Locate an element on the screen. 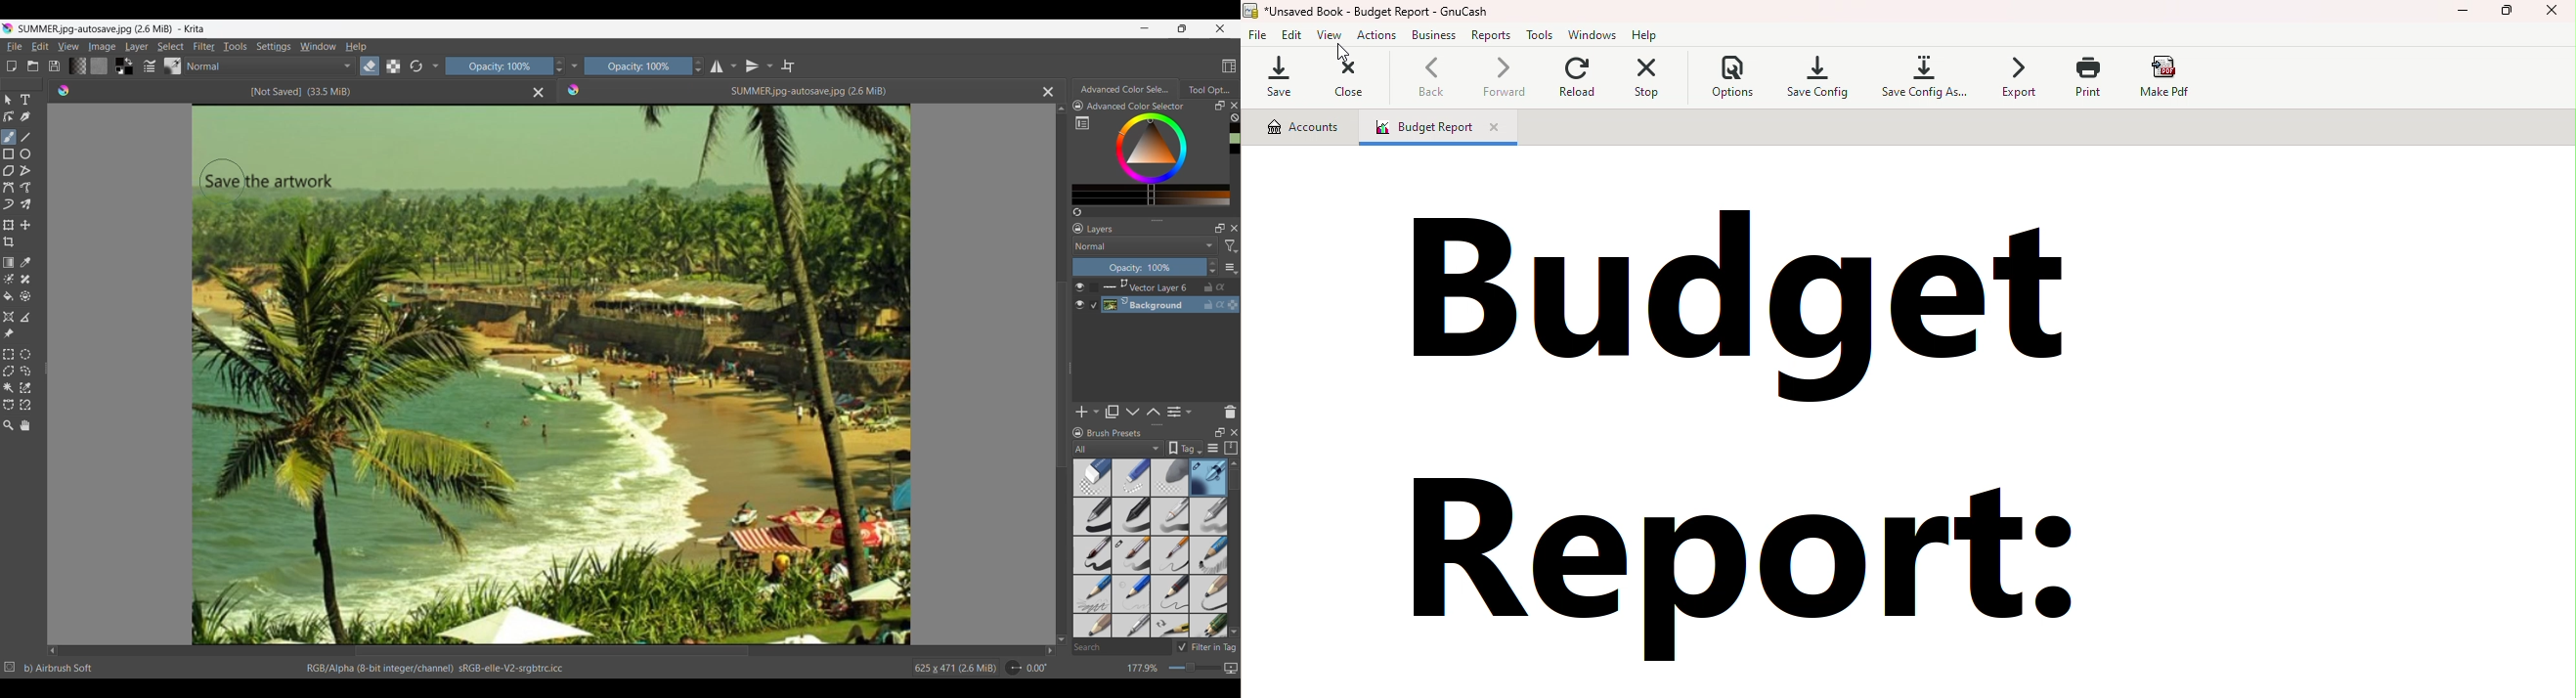 Image resolution: width=2576 pixels, height=700 pixels. Background color is located at coordinates (130, 71).